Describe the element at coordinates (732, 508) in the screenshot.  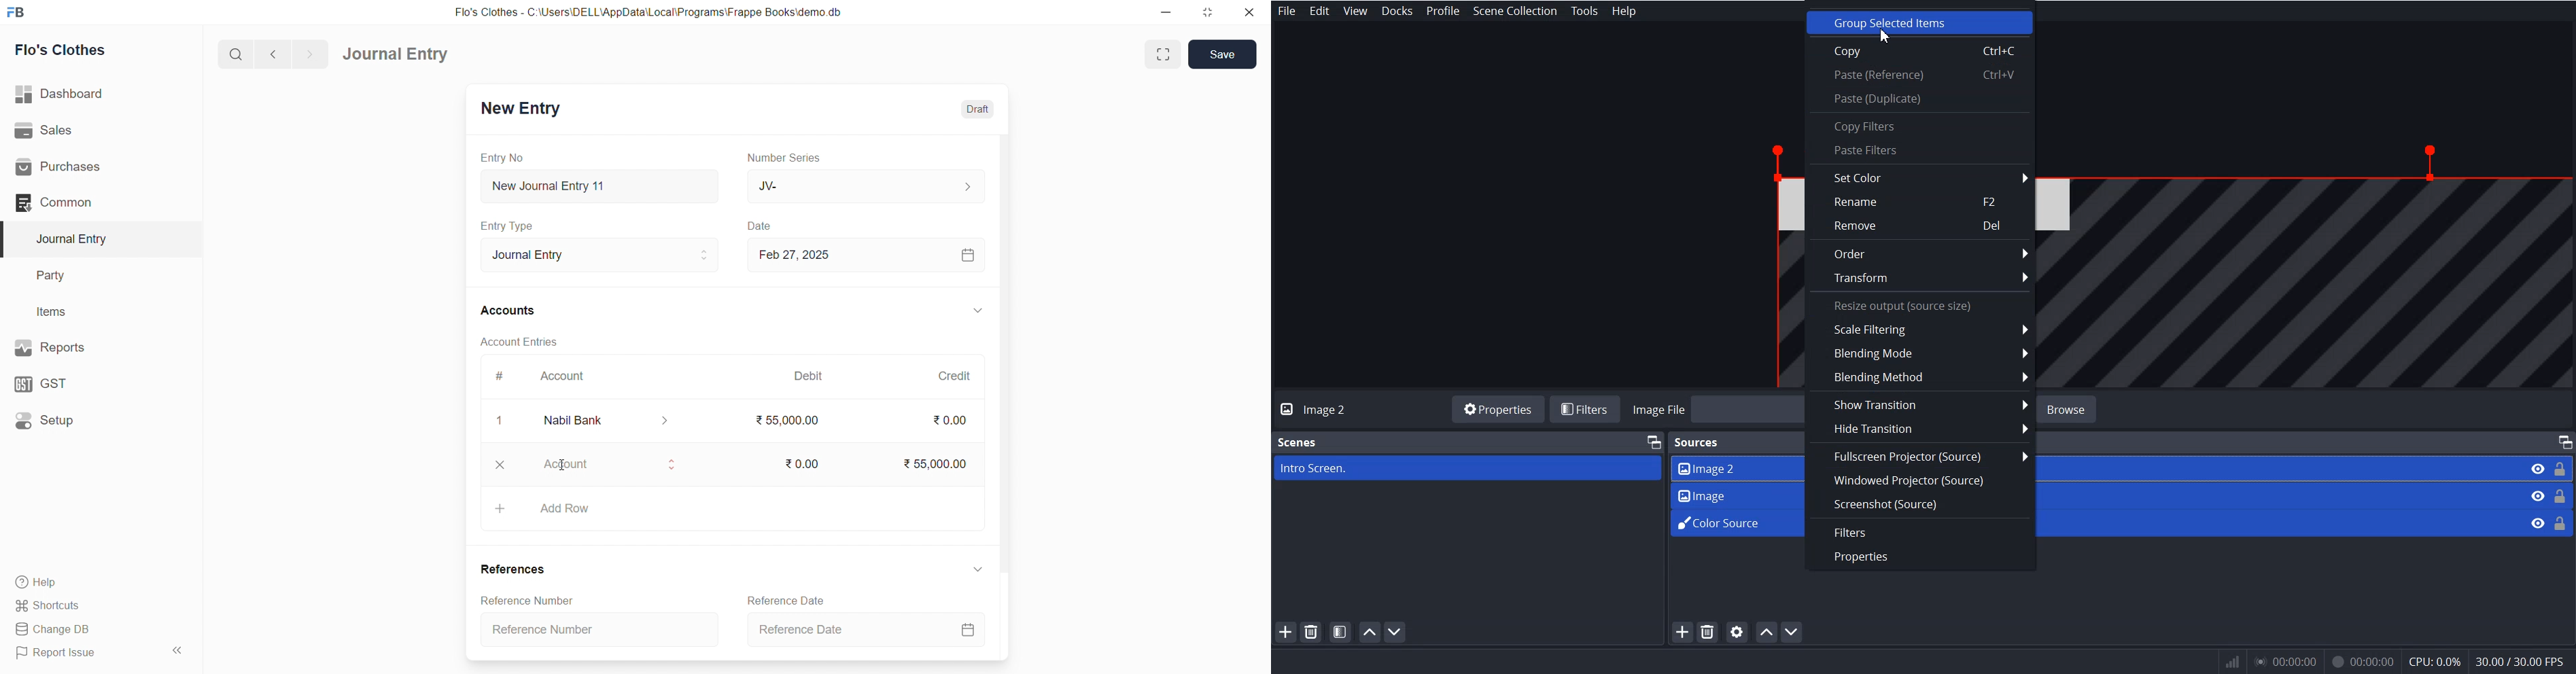
I see `+ Add Row` at that location.